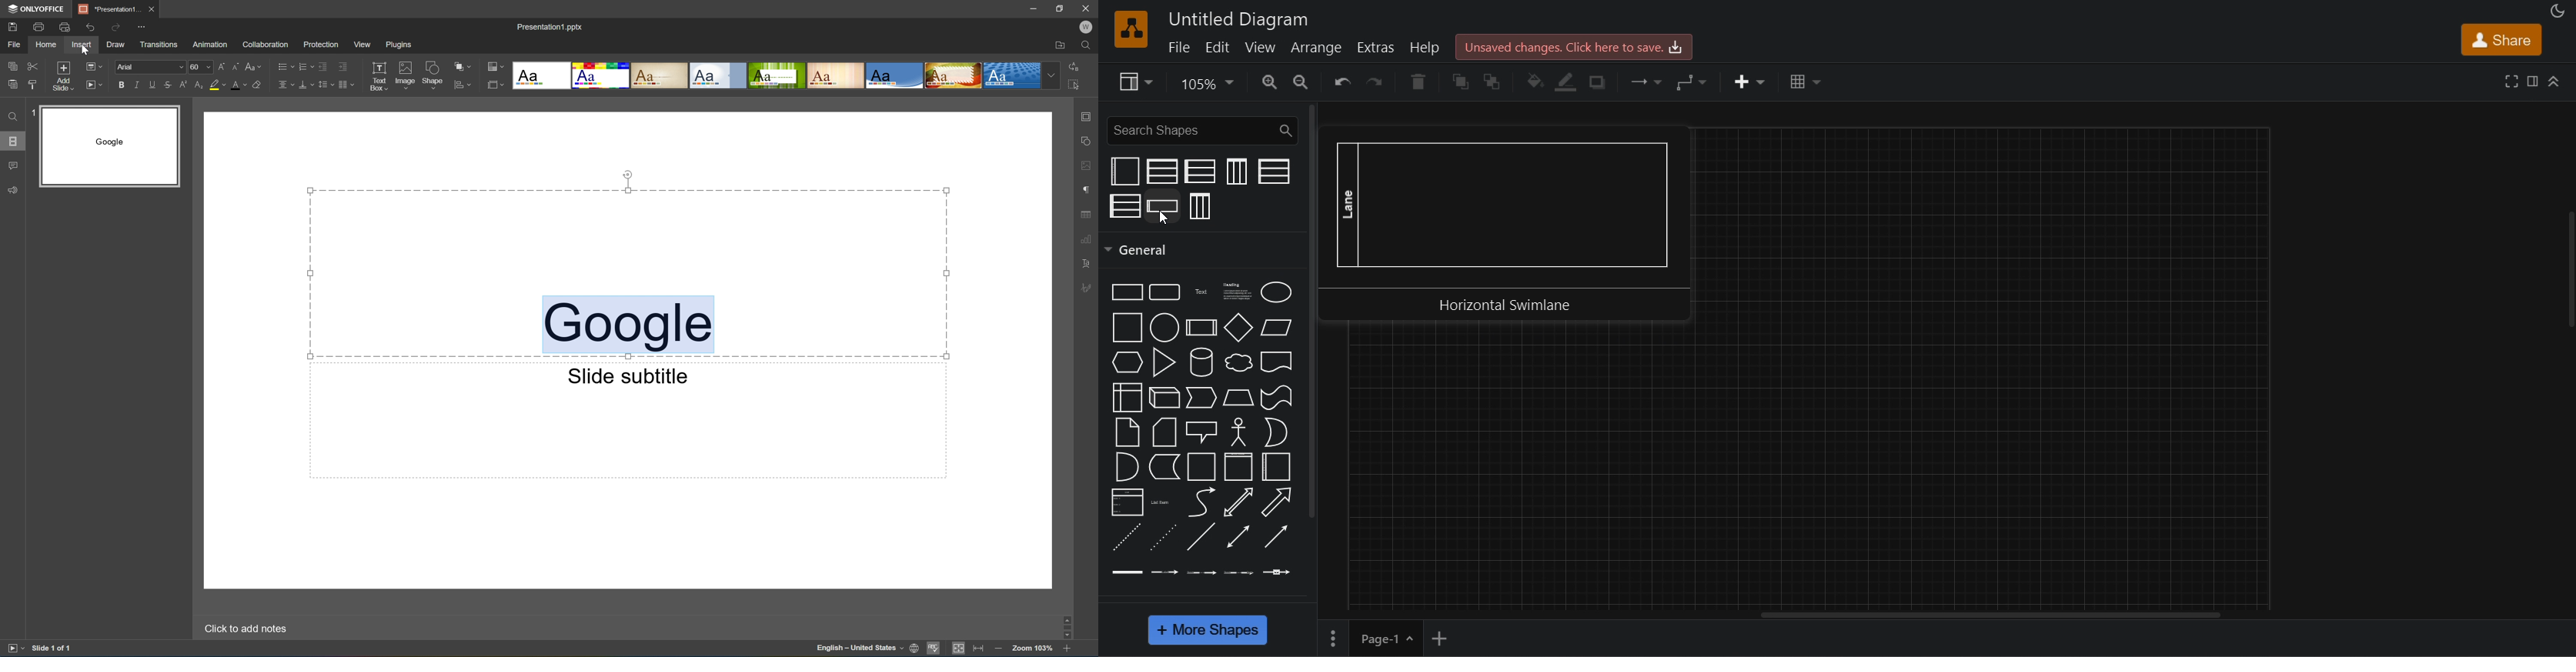 The height and width of the screenshot is (672, 2576). I want to click on undo, so click(1340, 82).